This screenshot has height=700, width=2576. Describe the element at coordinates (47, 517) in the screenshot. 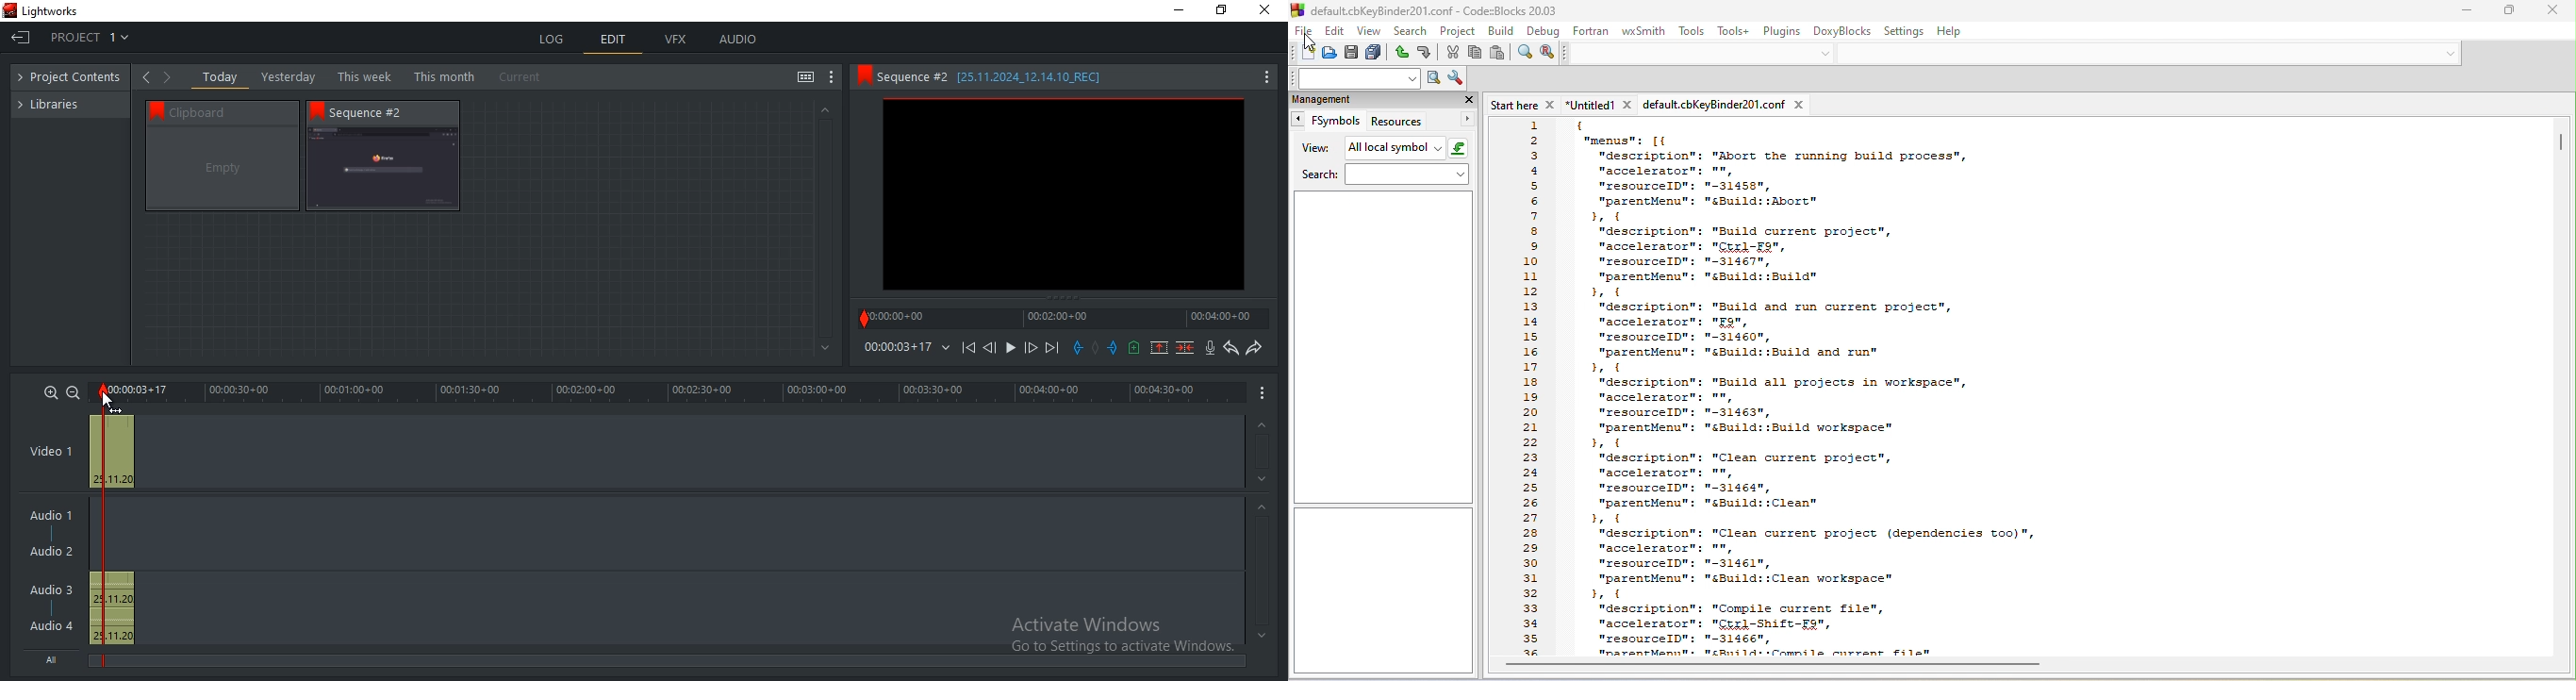

I see `Audio 1` at that location.